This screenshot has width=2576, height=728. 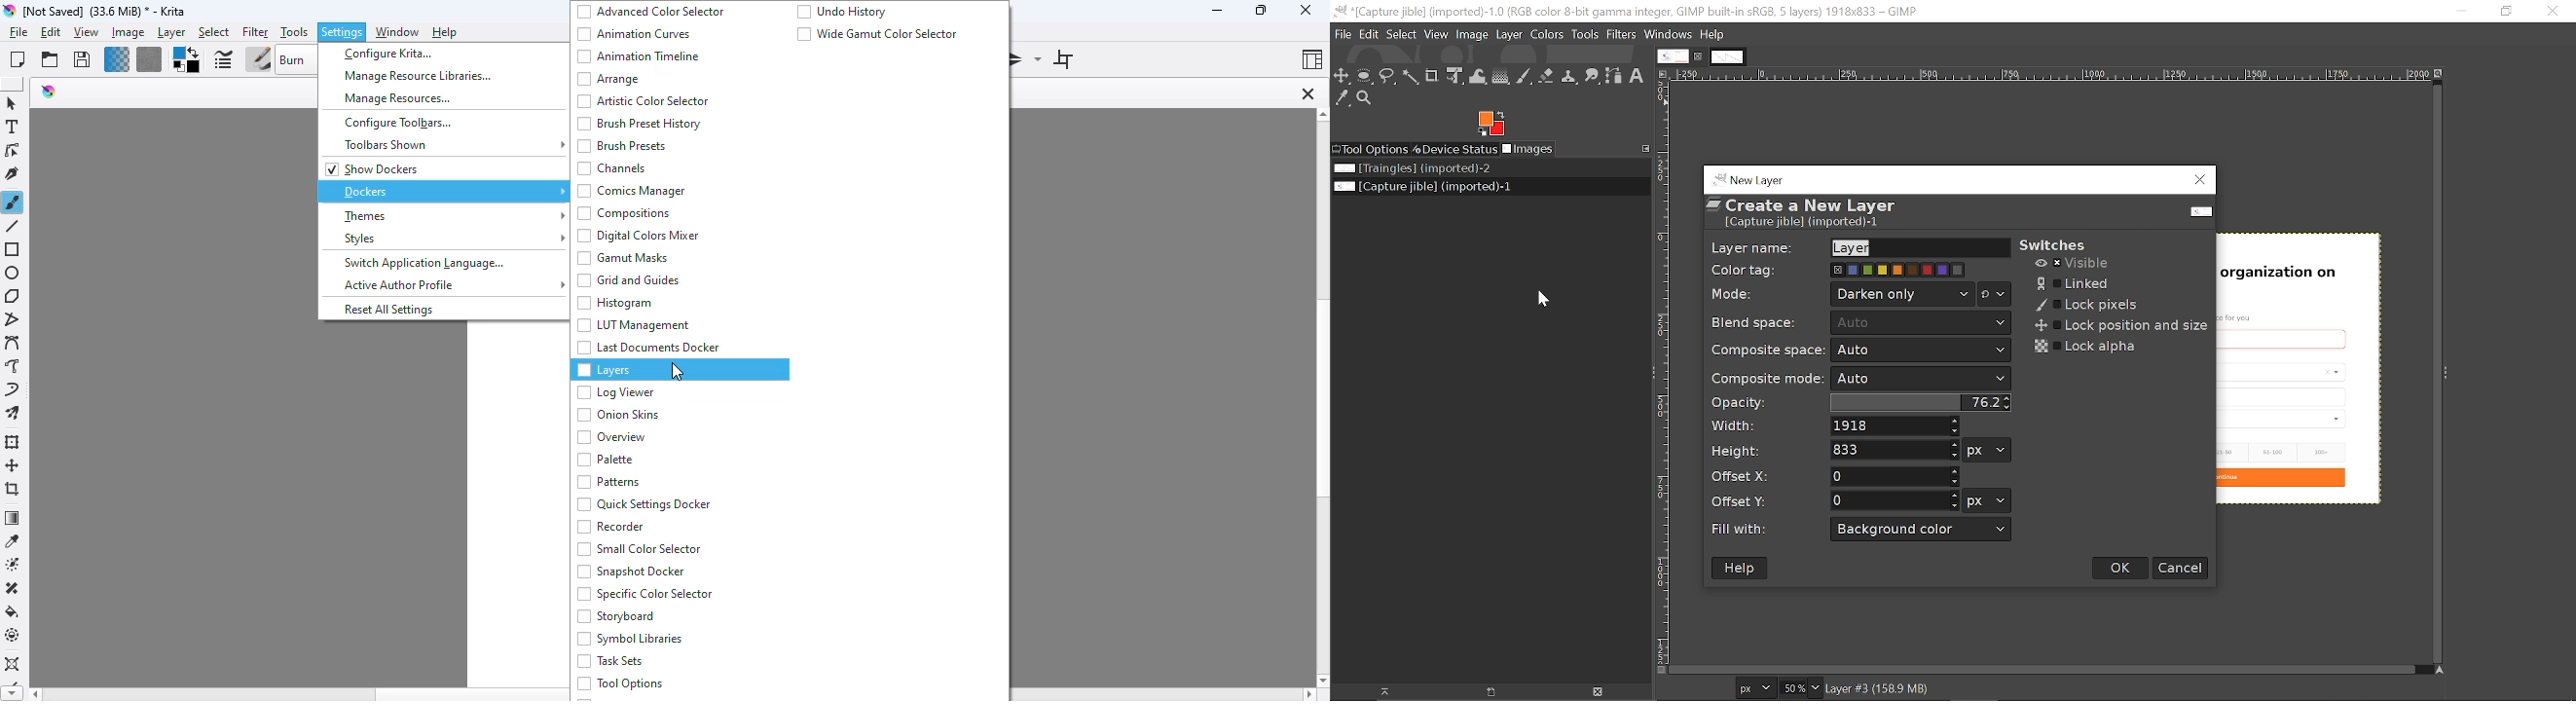 I want to click on Lock position and size, so click(x=2119, y=327).